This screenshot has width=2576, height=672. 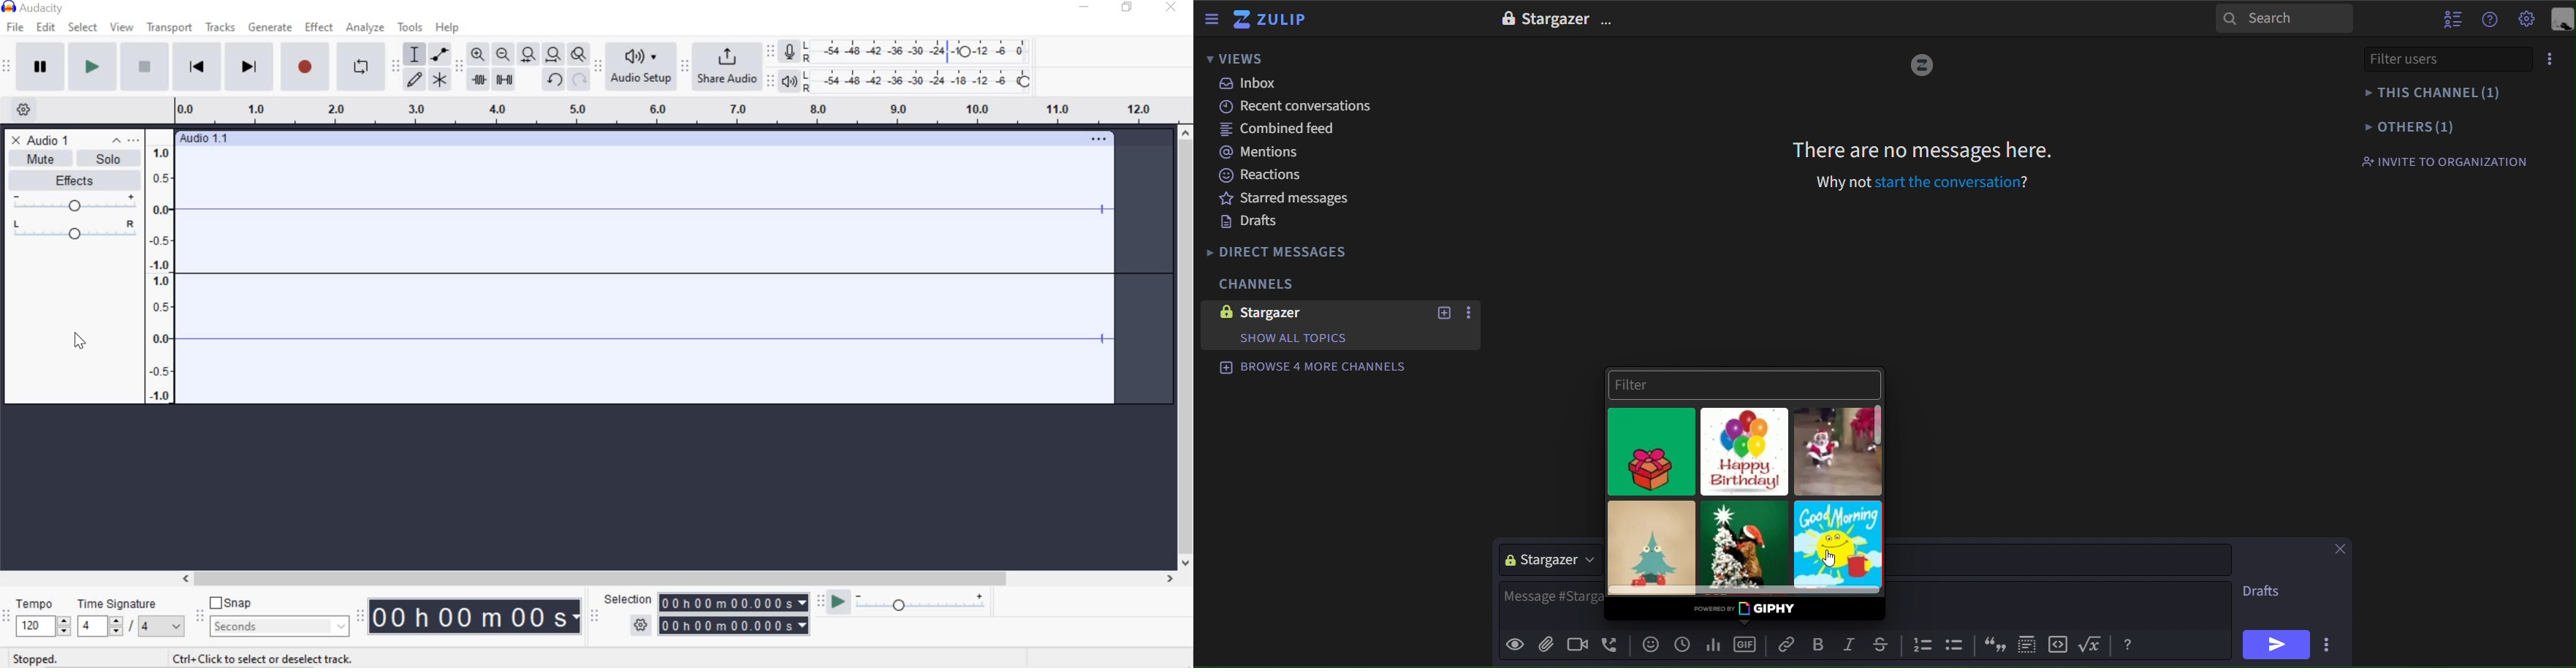 I want to click on gif, so click(x=1747, y=642).